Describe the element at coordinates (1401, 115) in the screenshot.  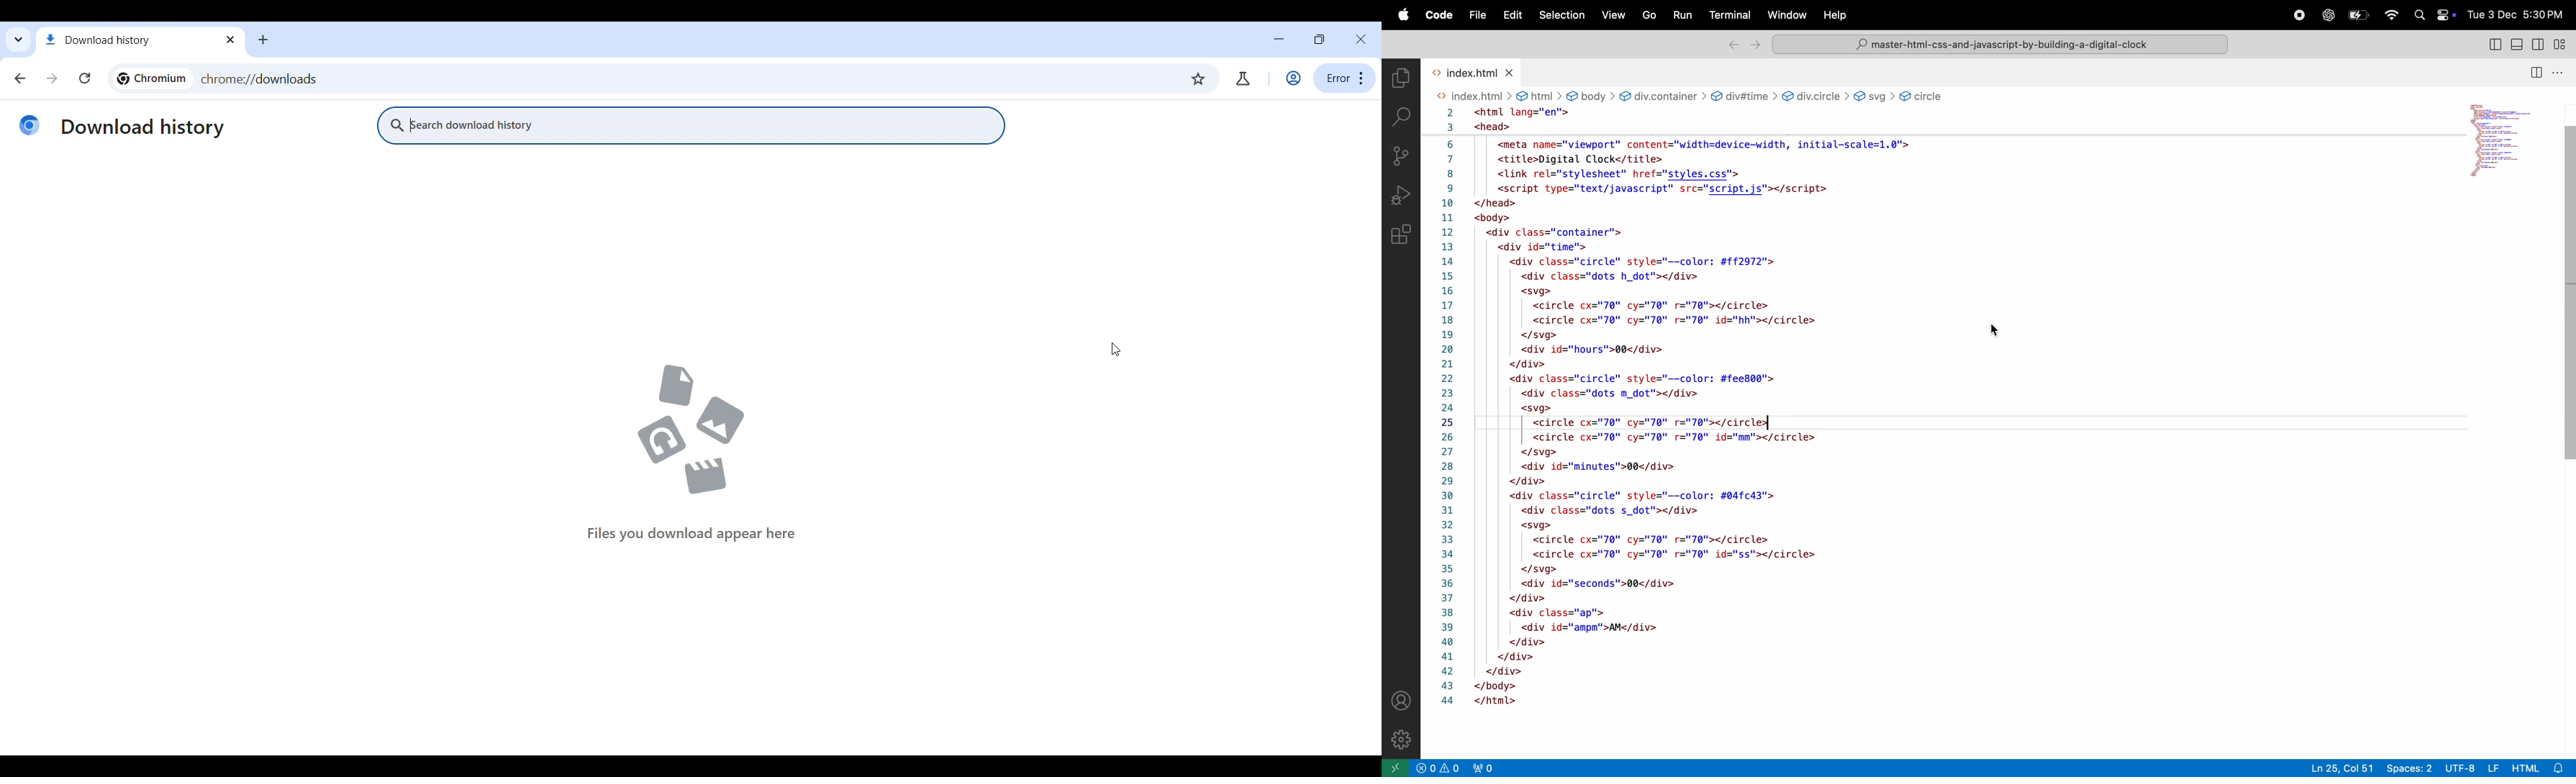
I see `search` at that location.